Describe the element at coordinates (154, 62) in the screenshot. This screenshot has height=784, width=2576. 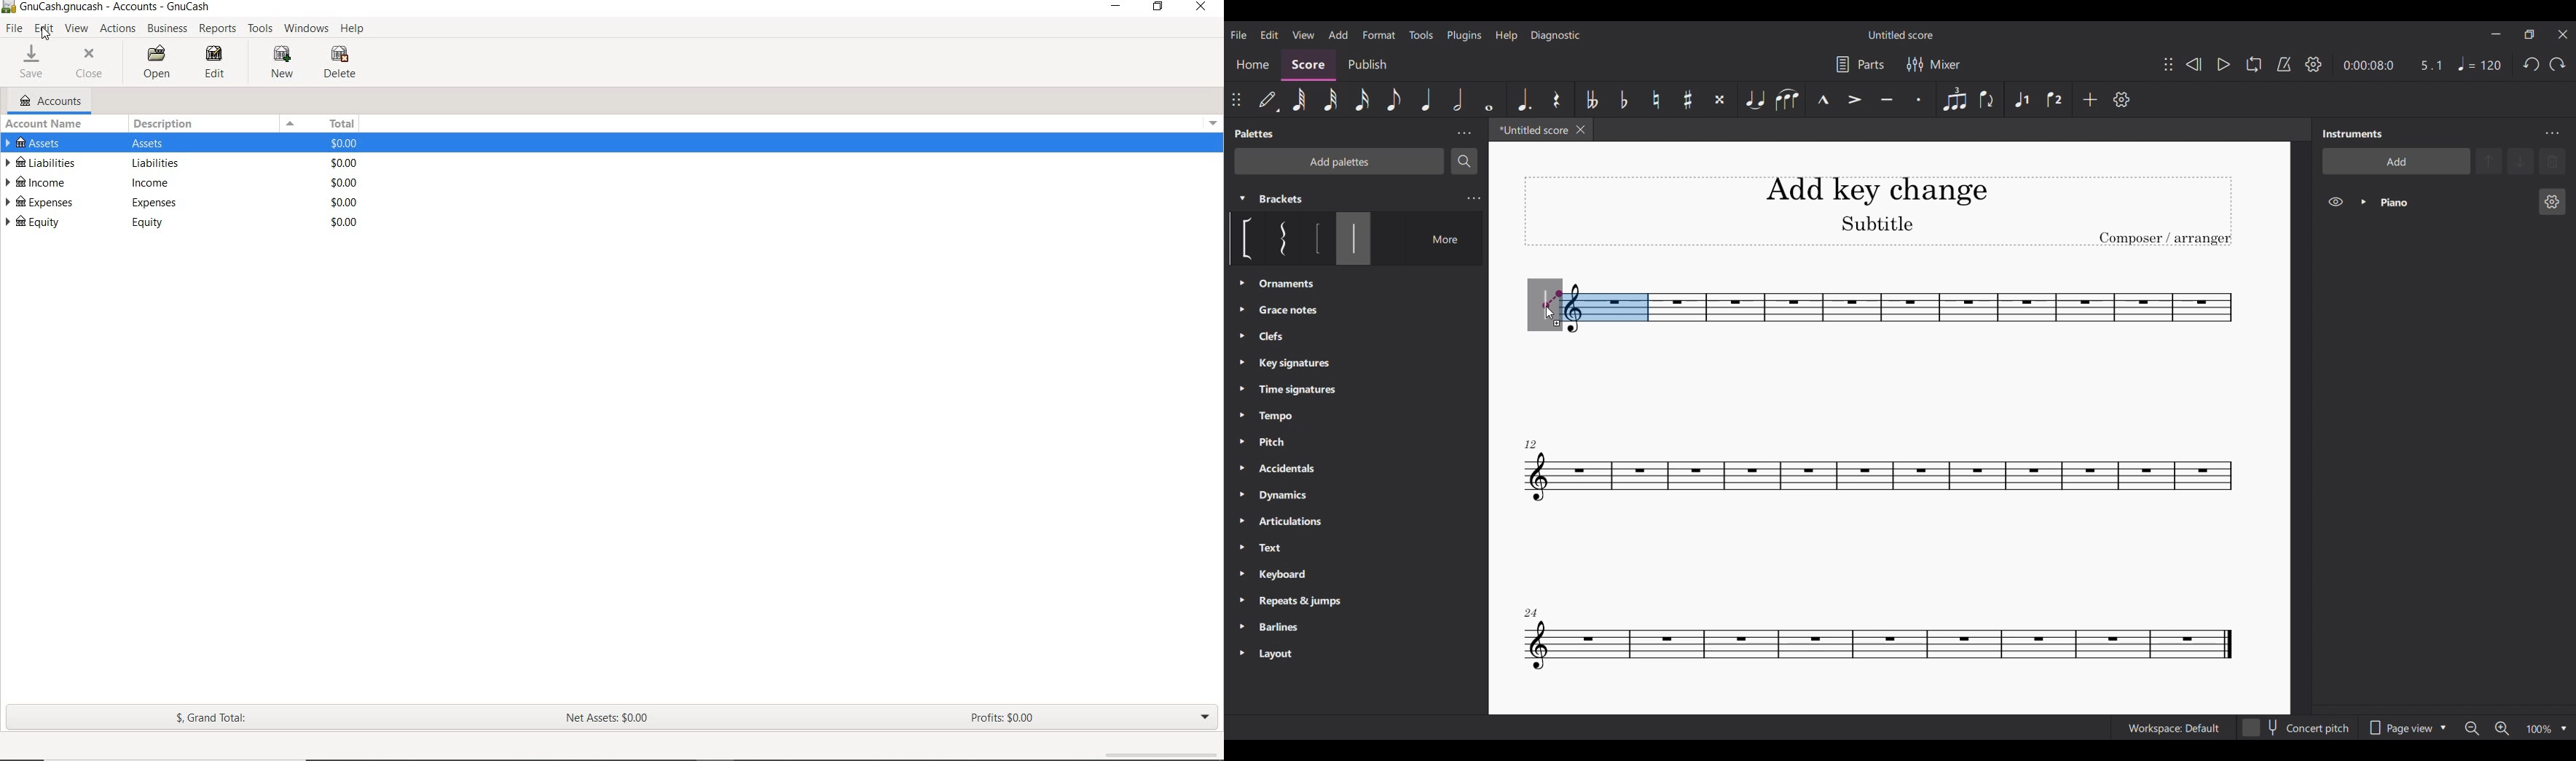
I see `OPEN` at that location.